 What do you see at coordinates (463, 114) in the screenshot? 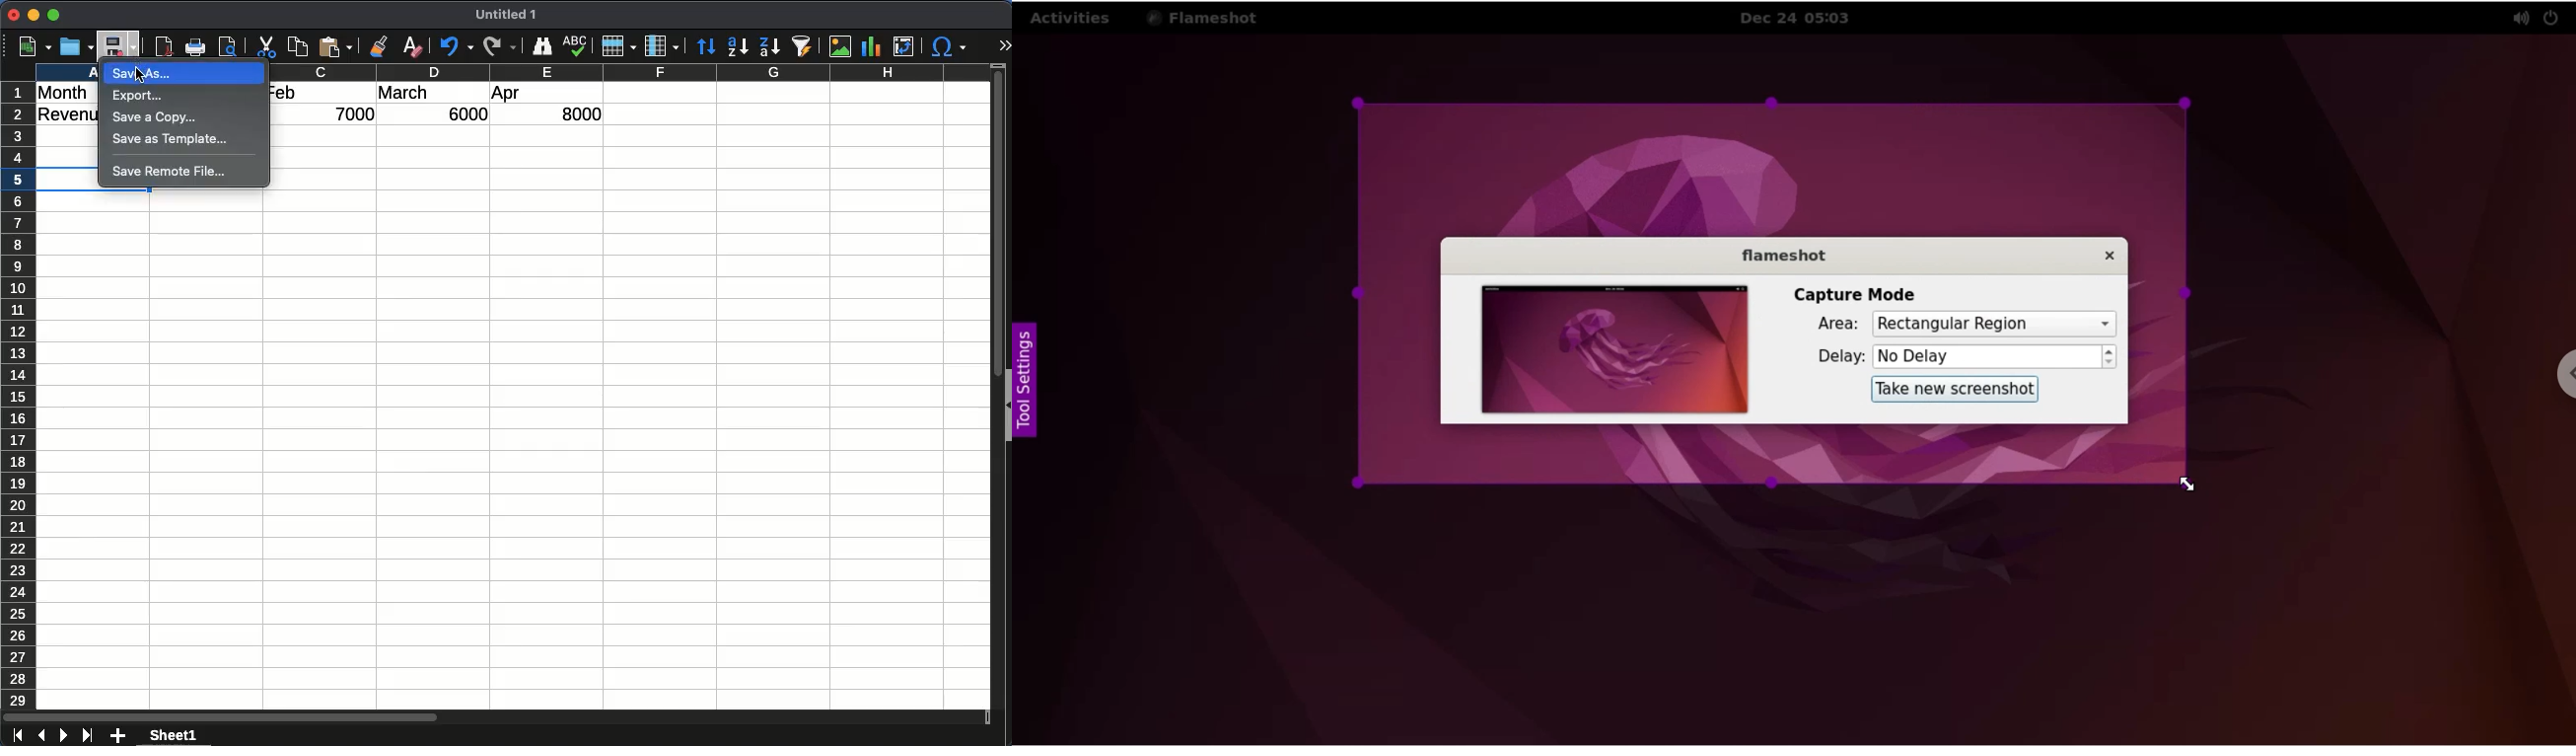
I see `6000` at bounding box center [463, 114].